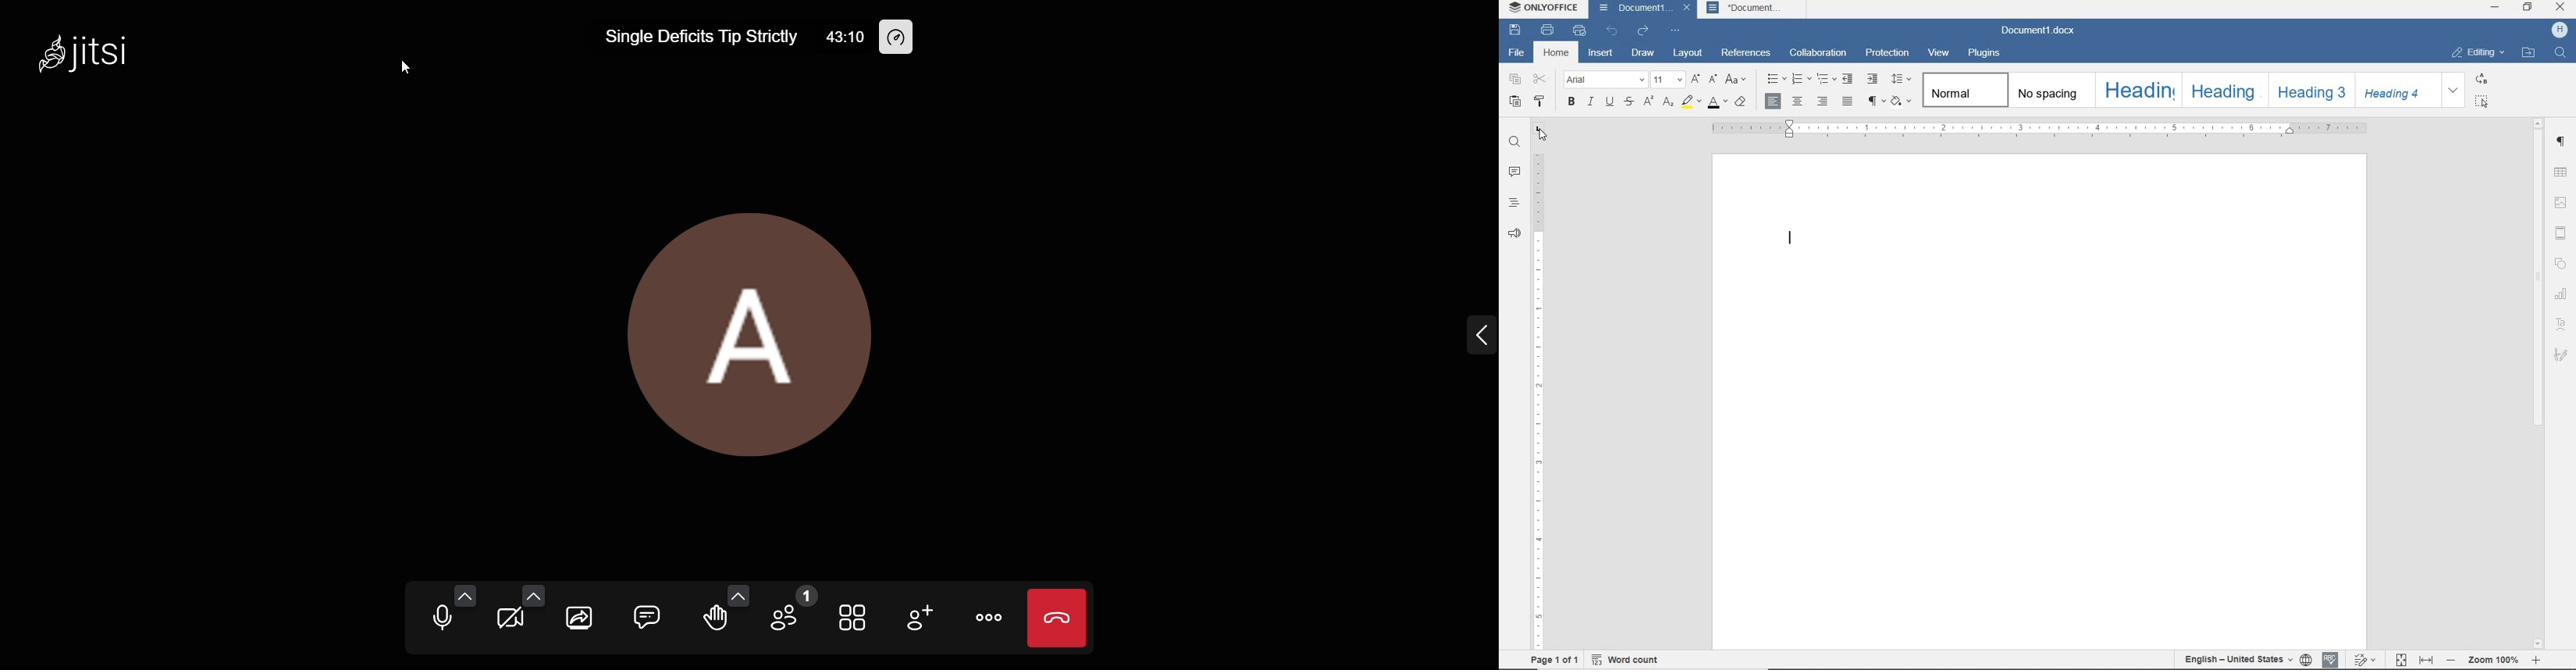 The width and height of the screenshot is (2576, 672). What do you see at coordinates (2560, 31) in the screenshot?
I see `profile` at bounding box center [2560, 31].